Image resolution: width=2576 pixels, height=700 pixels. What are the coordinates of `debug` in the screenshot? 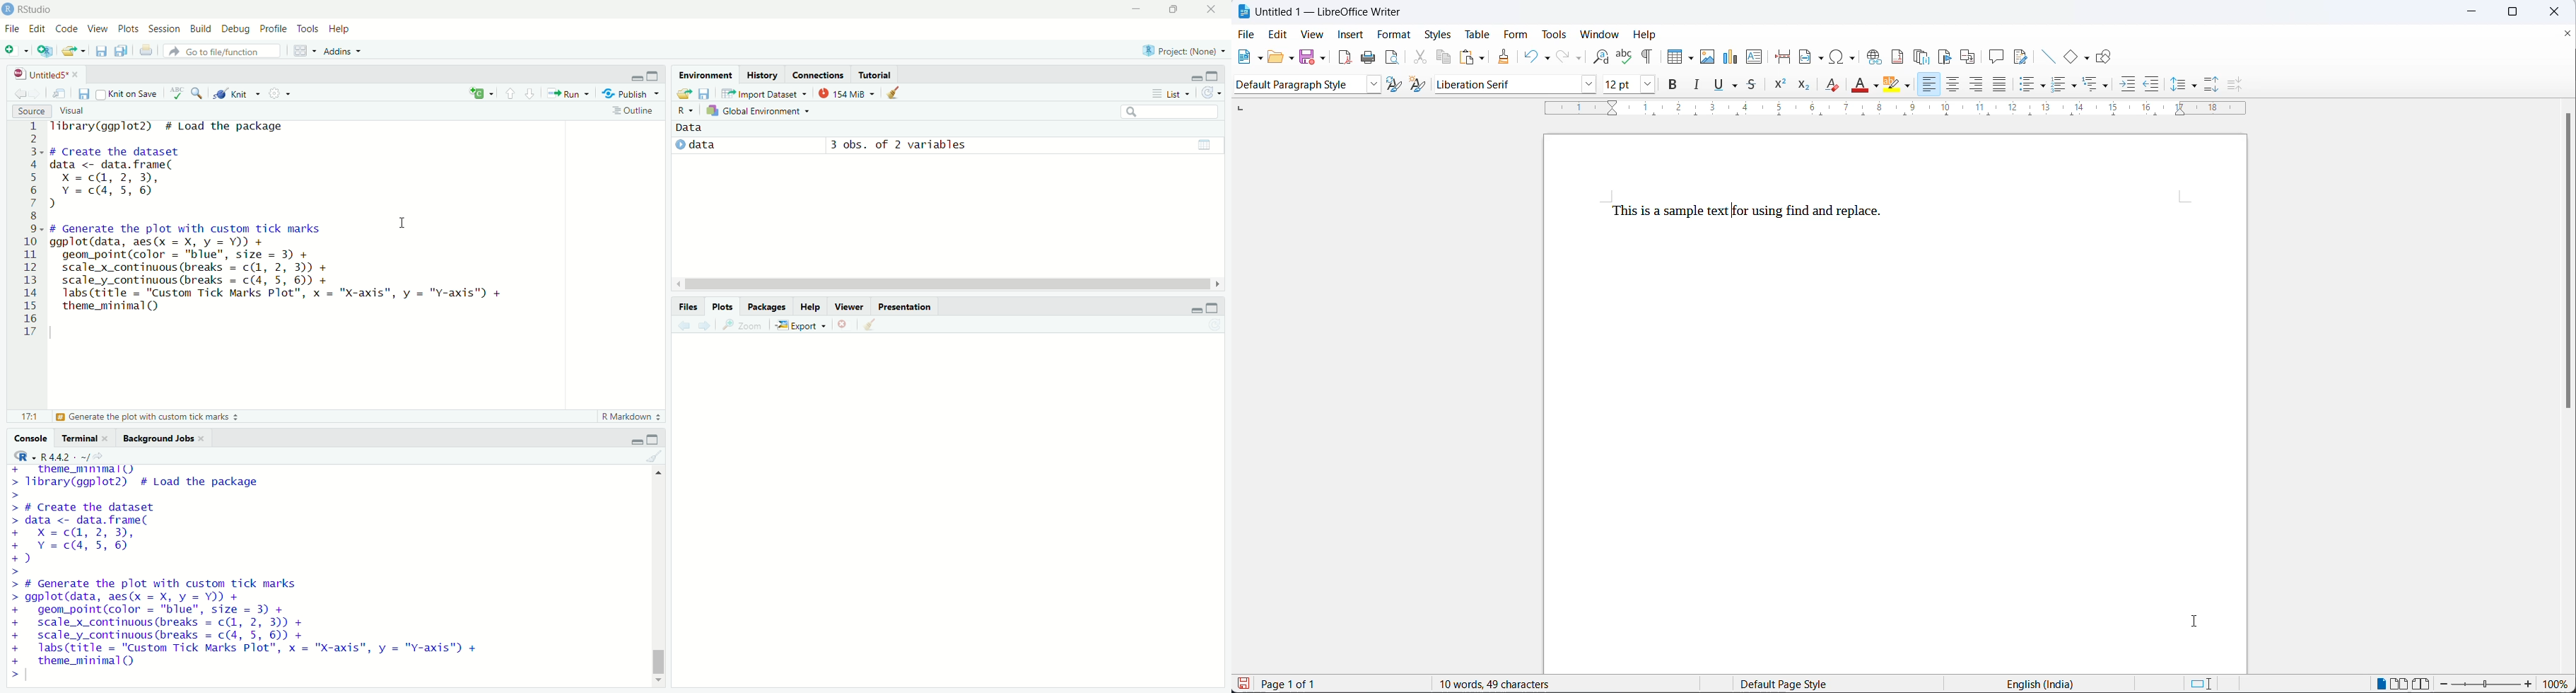 It's located at (237, 29).